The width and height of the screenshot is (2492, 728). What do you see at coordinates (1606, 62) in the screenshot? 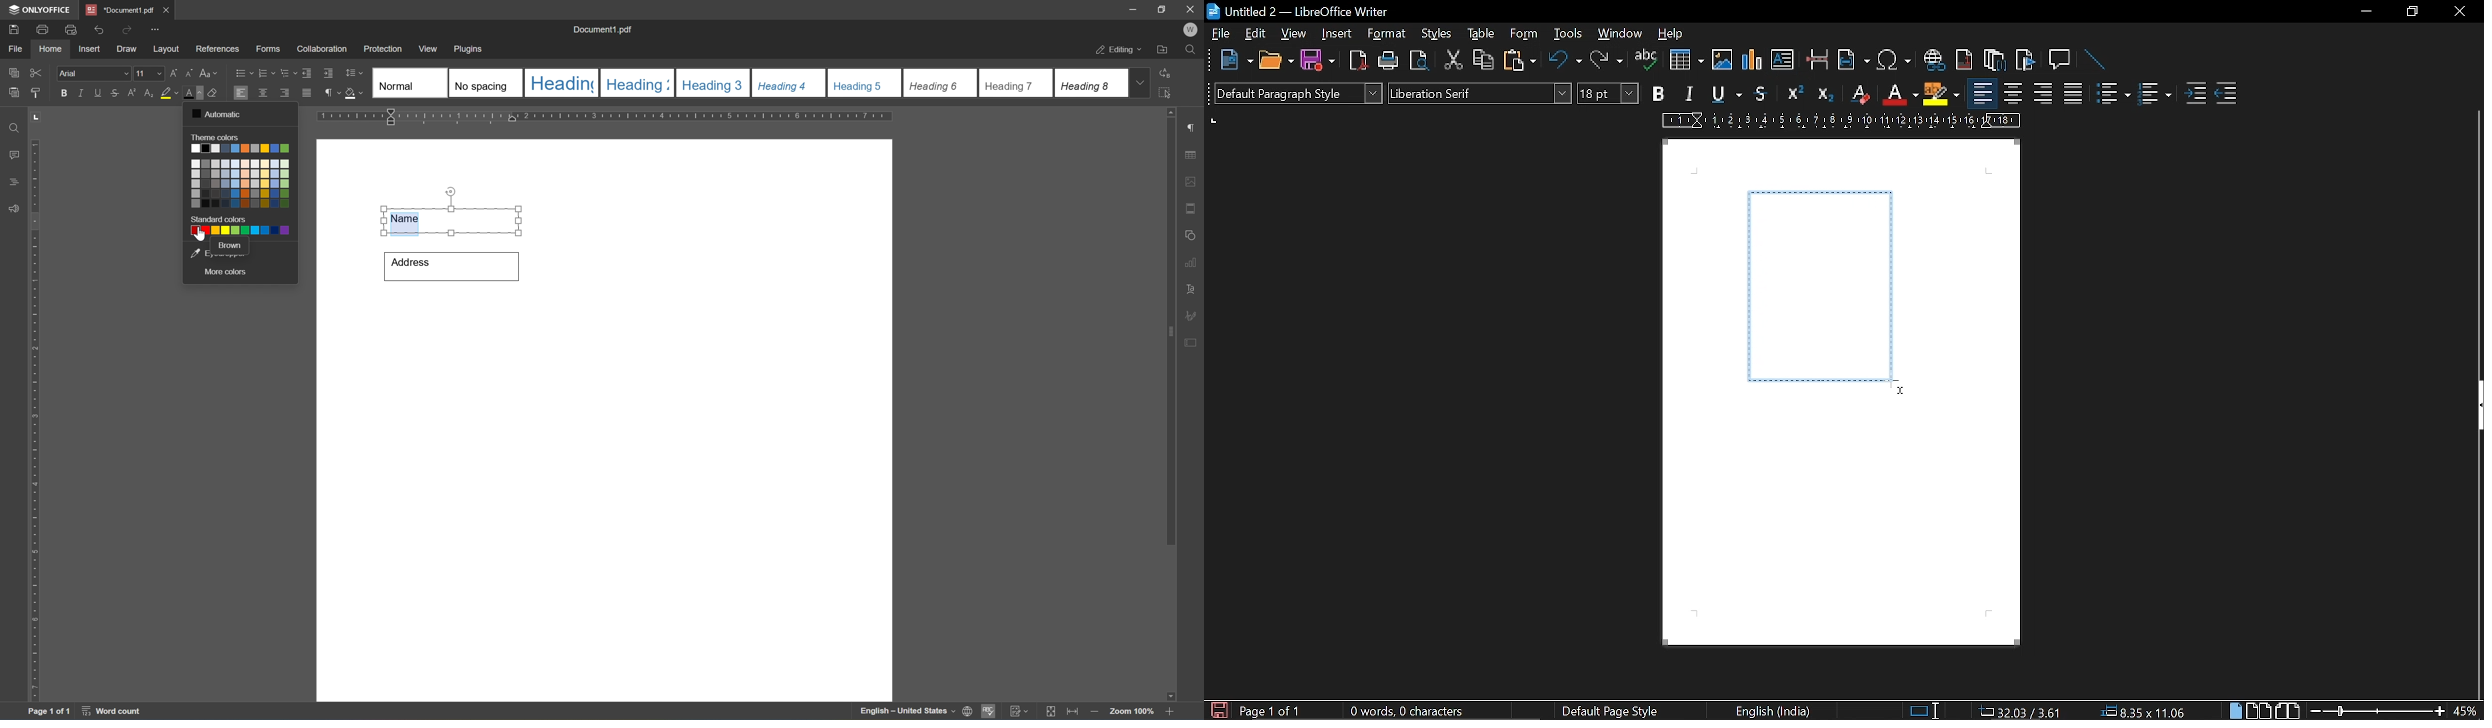
I see `redo` at bounding box center [1606, 62].